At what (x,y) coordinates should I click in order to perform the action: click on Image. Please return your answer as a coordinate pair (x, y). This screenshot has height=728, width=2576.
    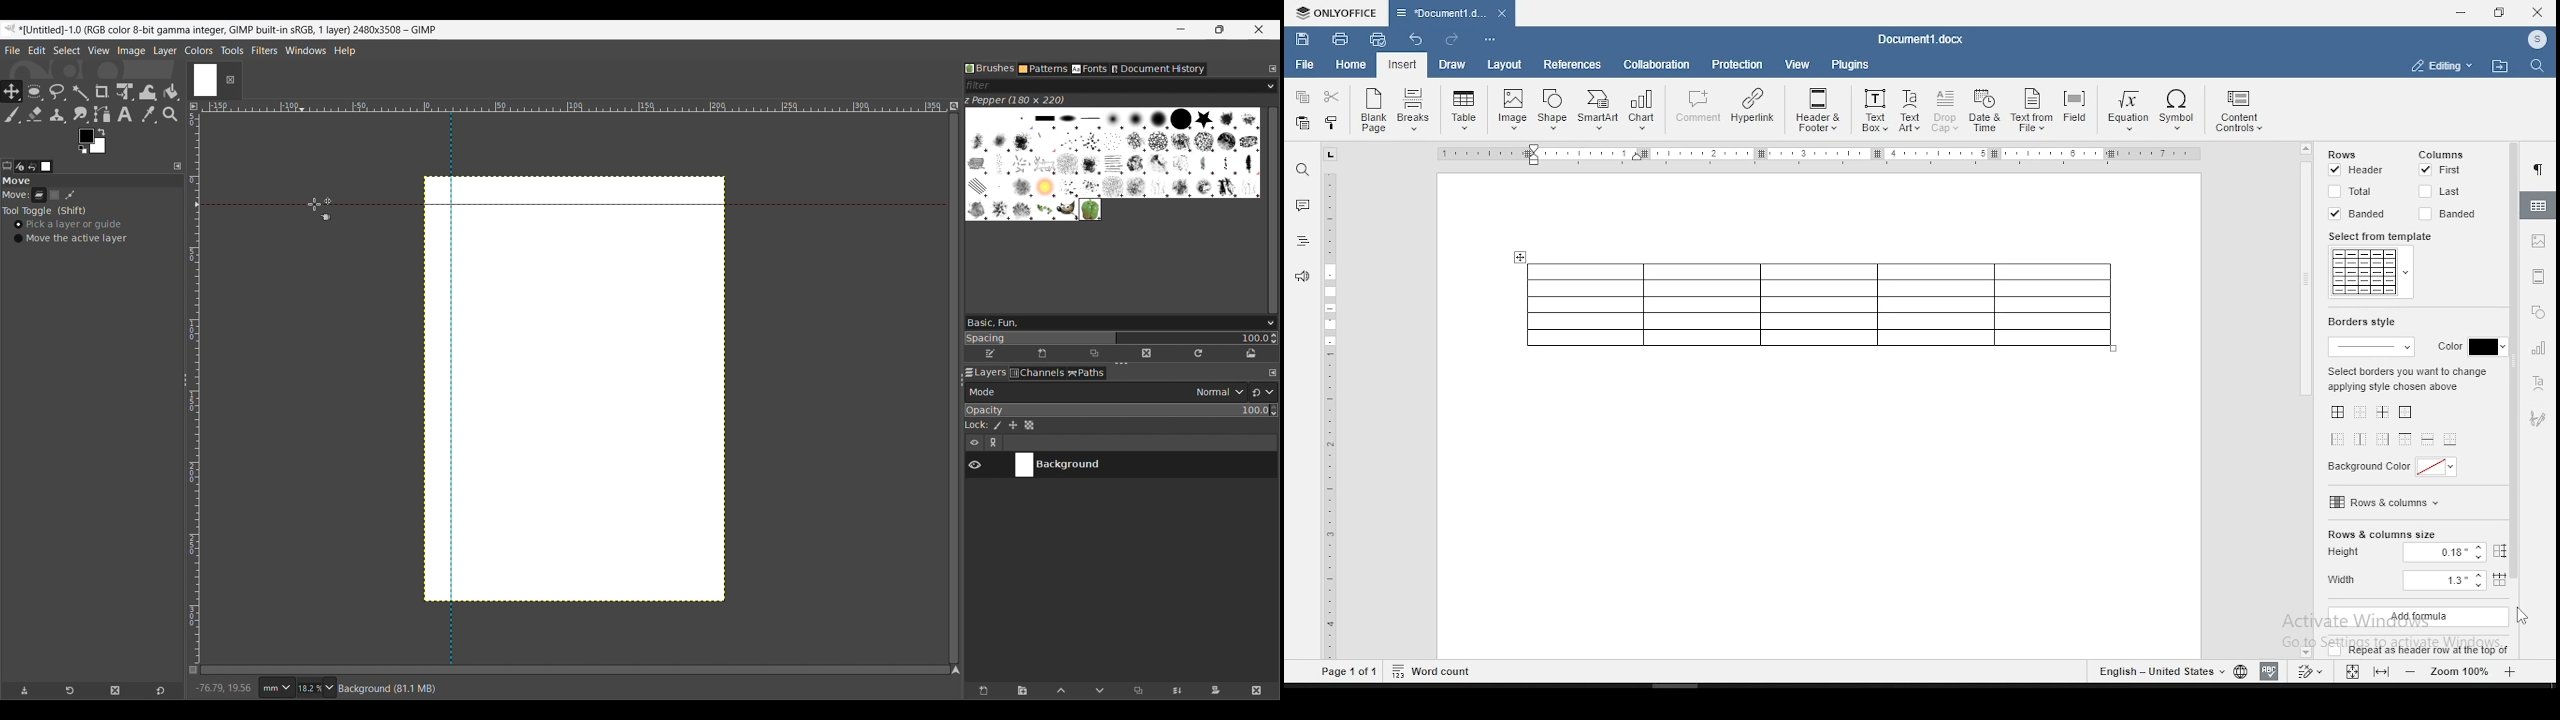
    Looking at the image, I should click on (1514, 109).